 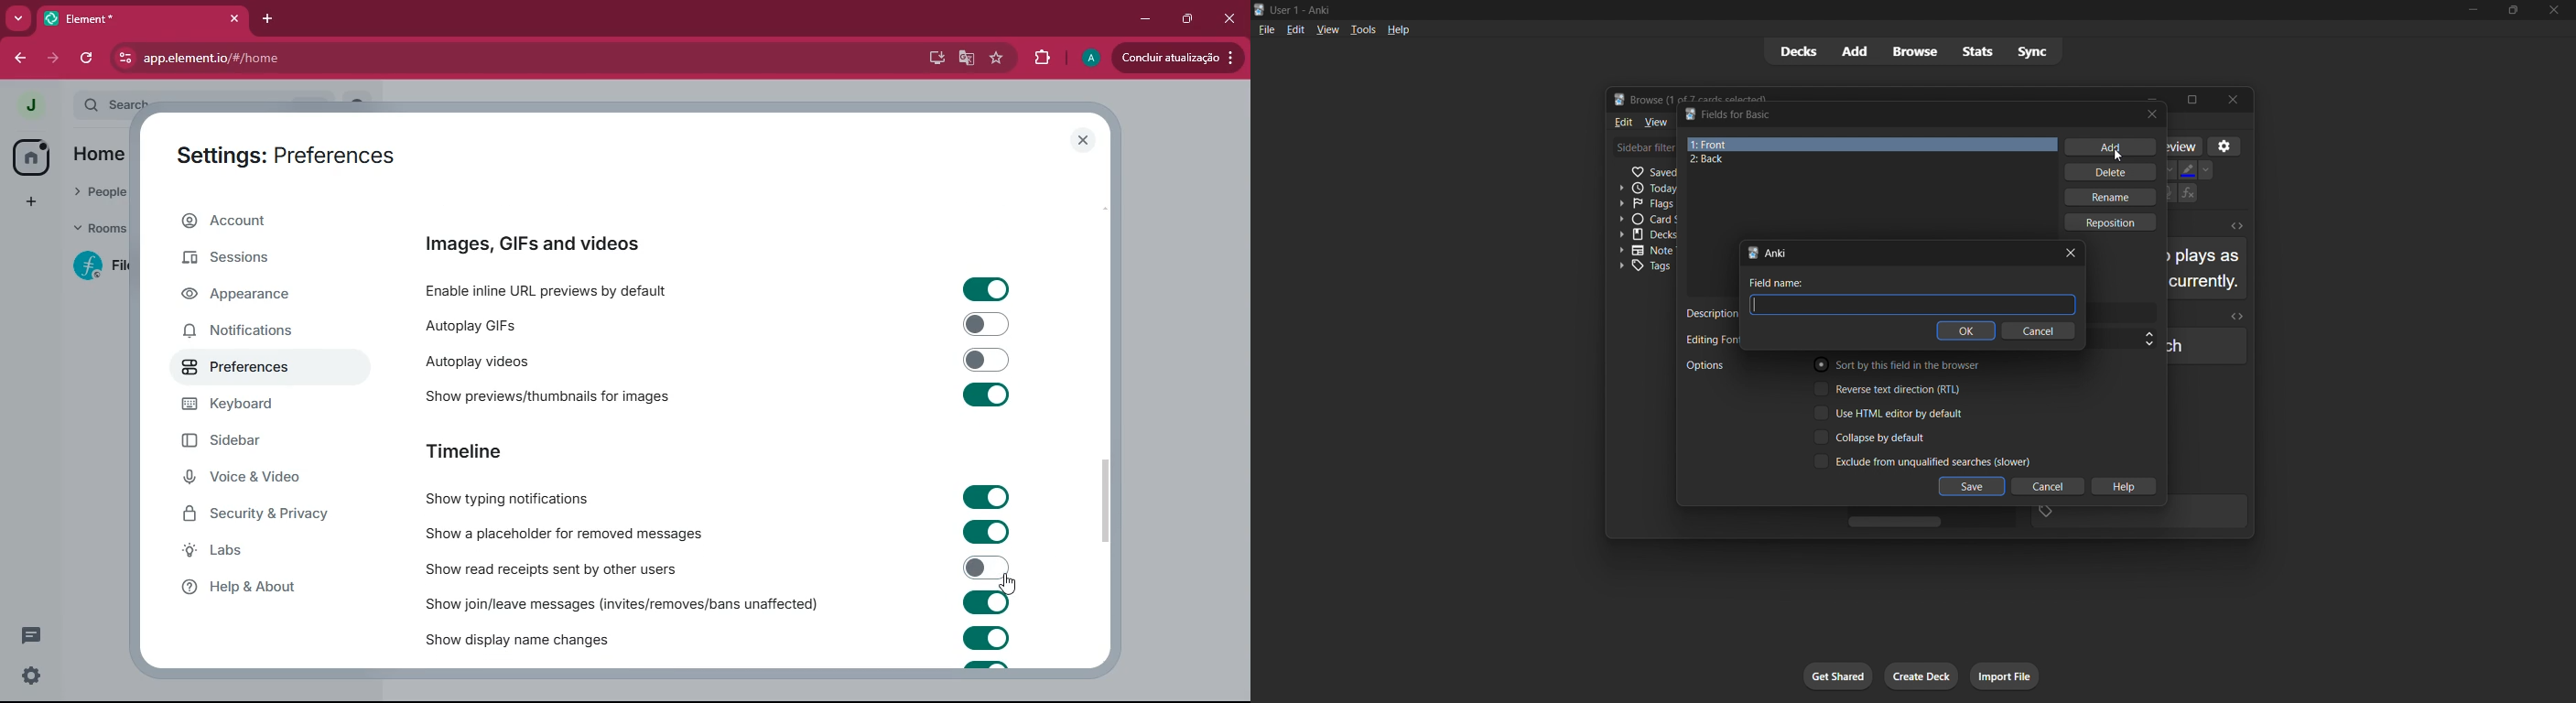 I want to click on show display name changed, so click(x=526, y=638).